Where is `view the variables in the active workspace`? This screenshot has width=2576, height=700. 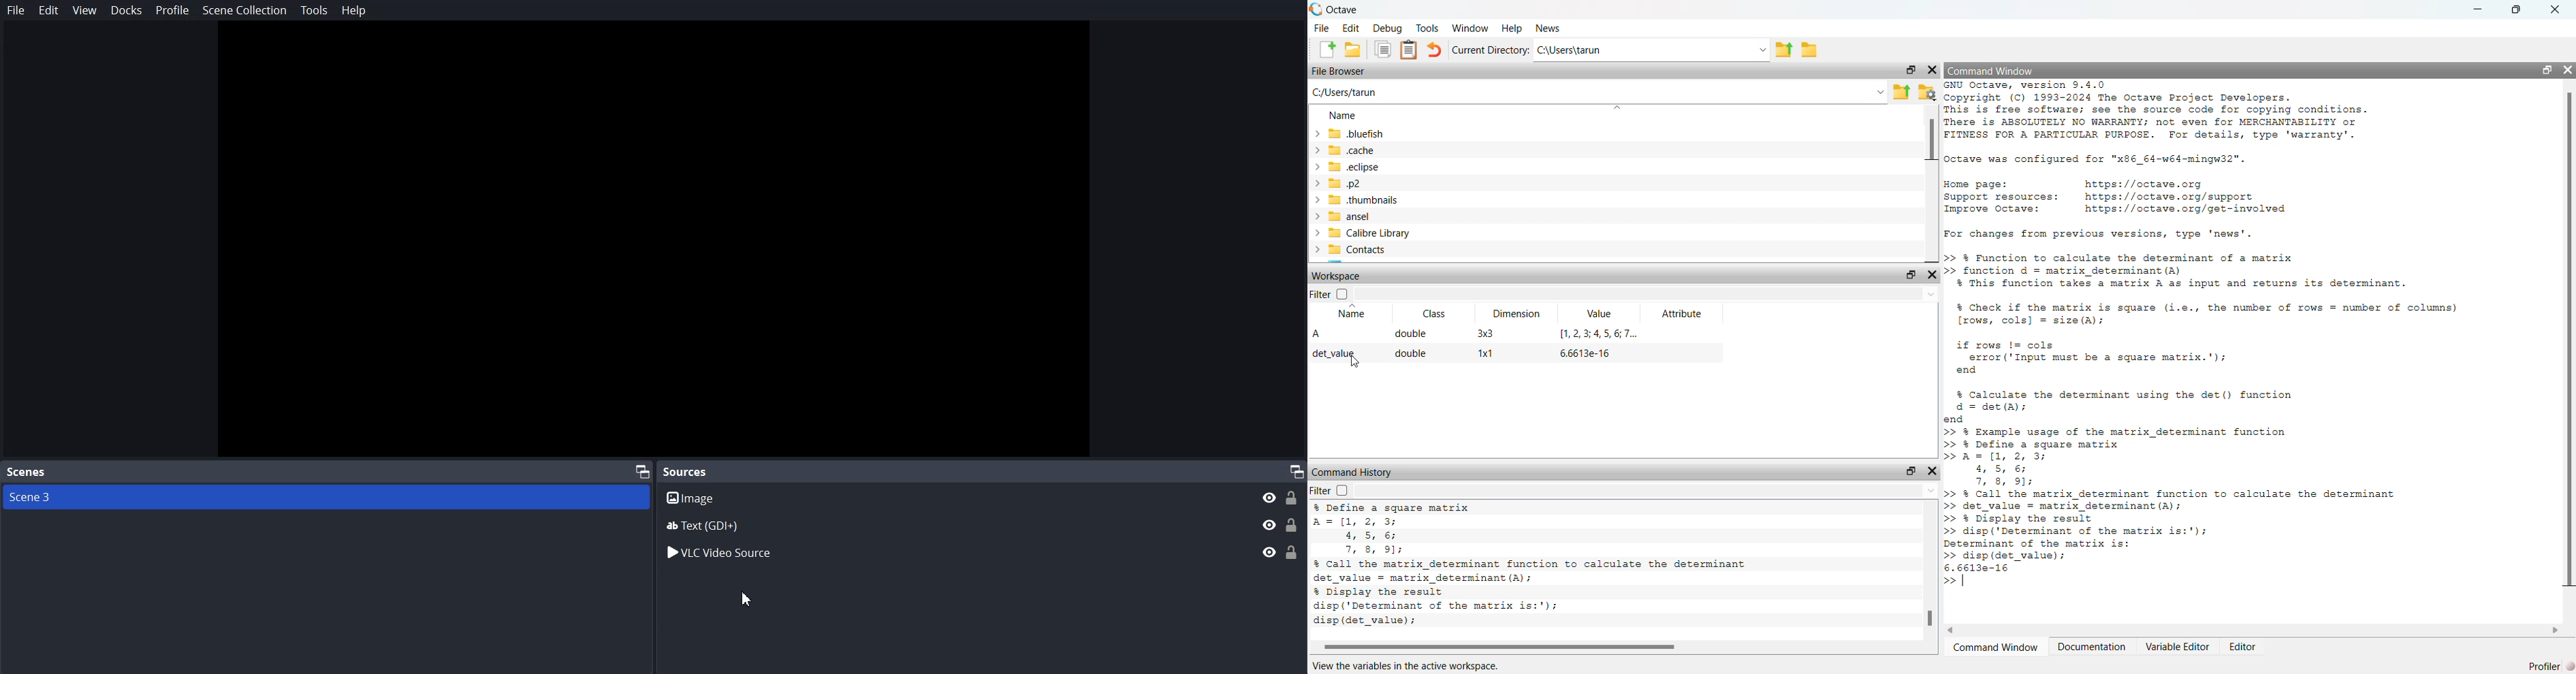
view the variables in the active workspace is located at coordinates (1421, 664).